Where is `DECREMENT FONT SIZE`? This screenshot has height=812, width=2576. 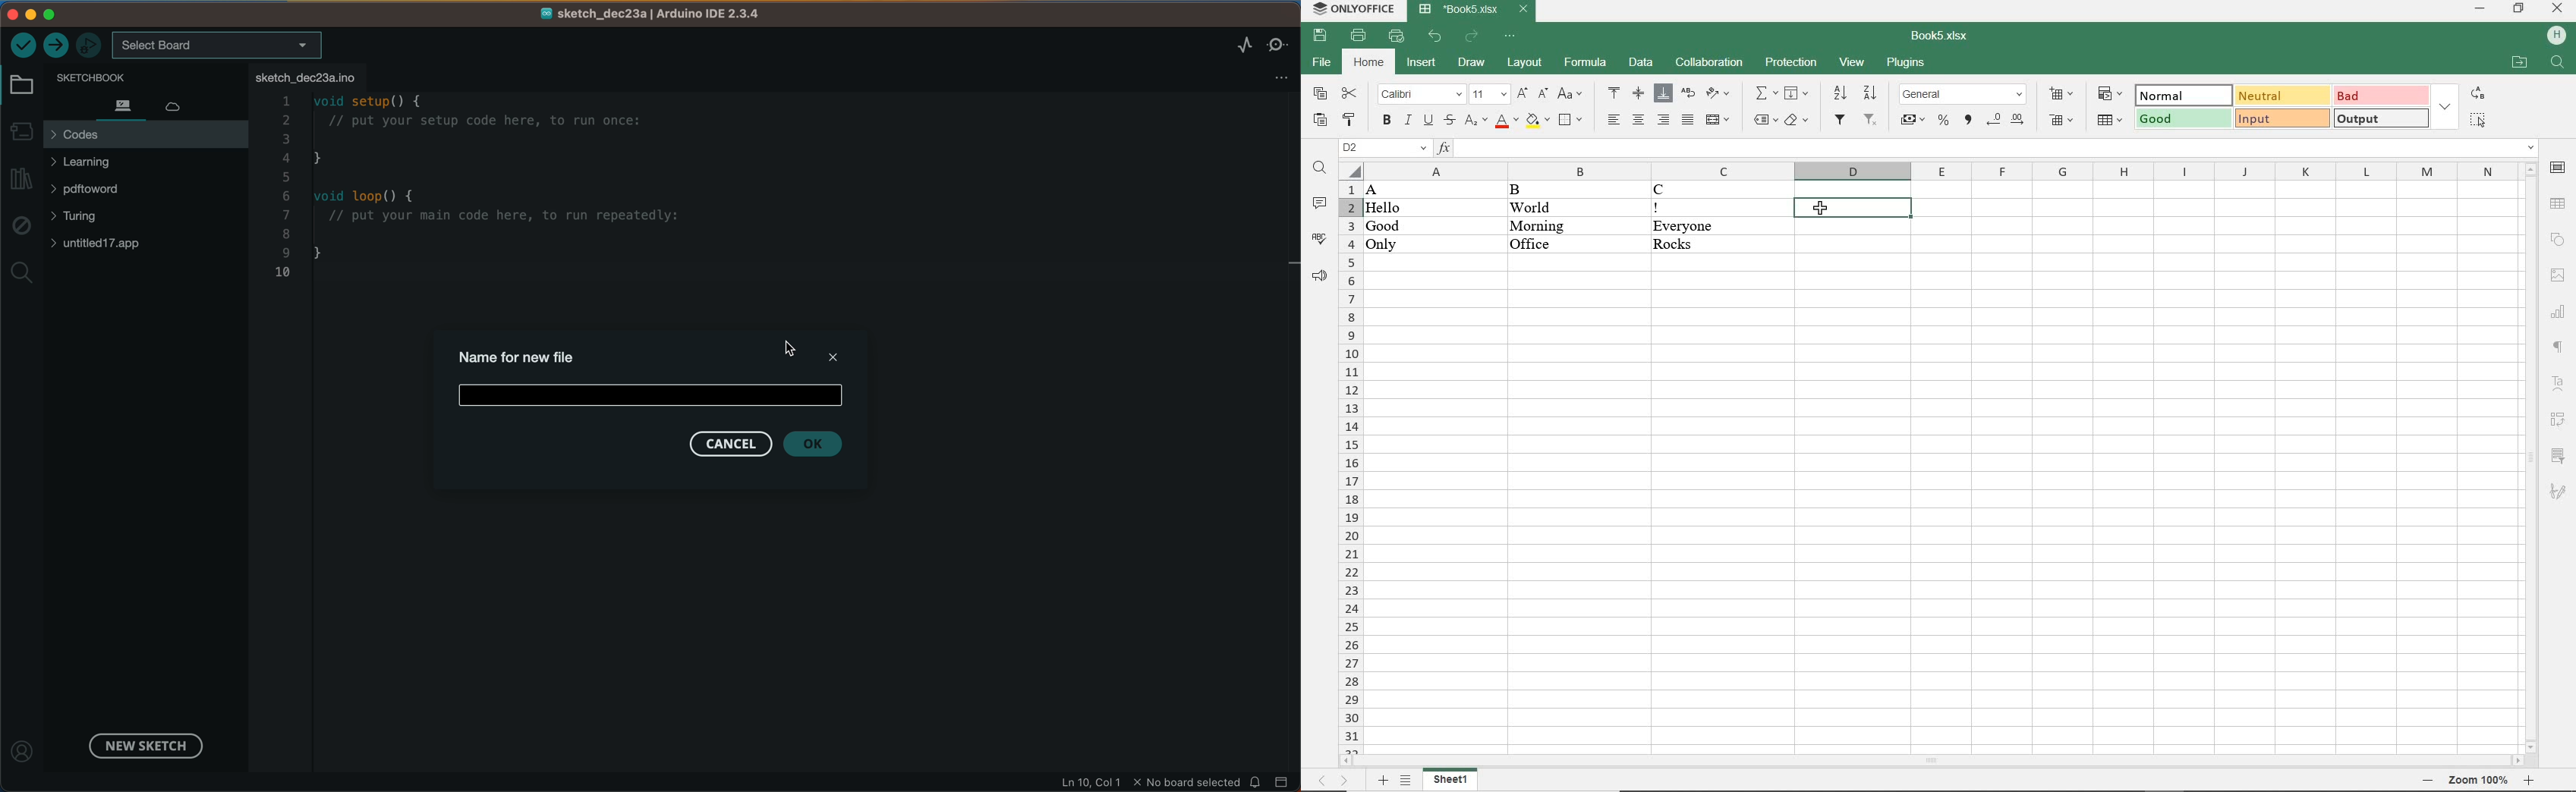 DECREMENT FONT SIZE is located at coordinates (1543, 96).